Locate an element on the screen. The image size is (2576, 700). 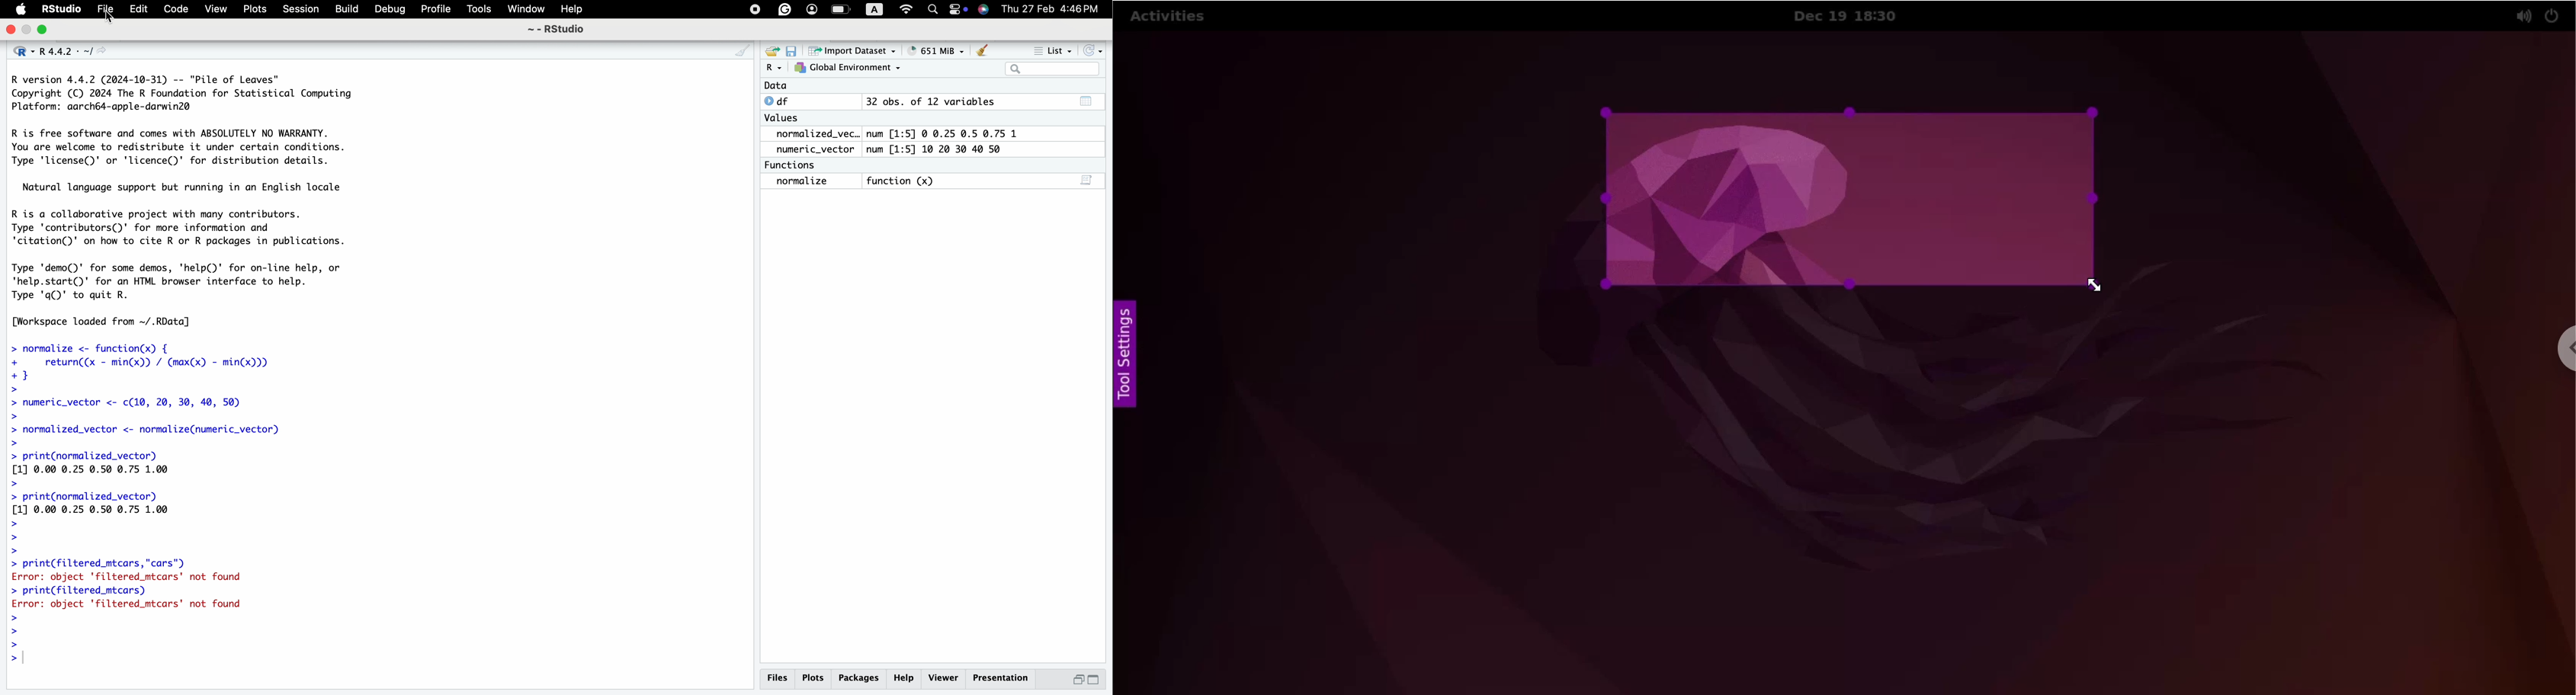
Refresh is located at coordinates (1095, 49).